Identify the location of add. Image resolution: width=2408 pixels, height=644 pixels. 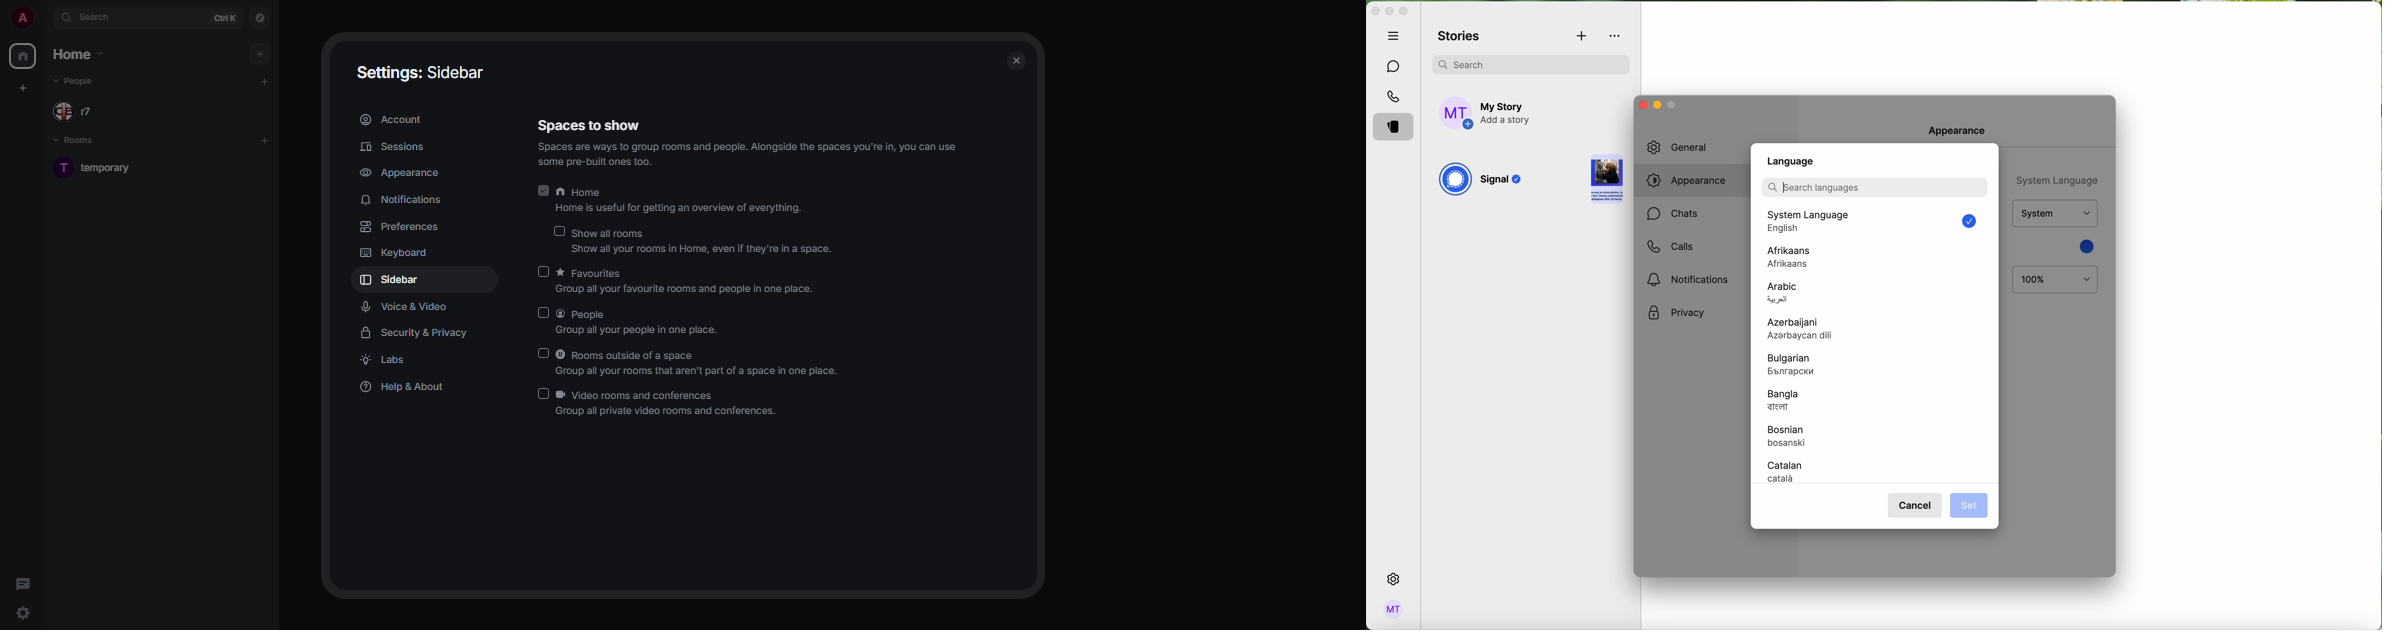
(260, 54).